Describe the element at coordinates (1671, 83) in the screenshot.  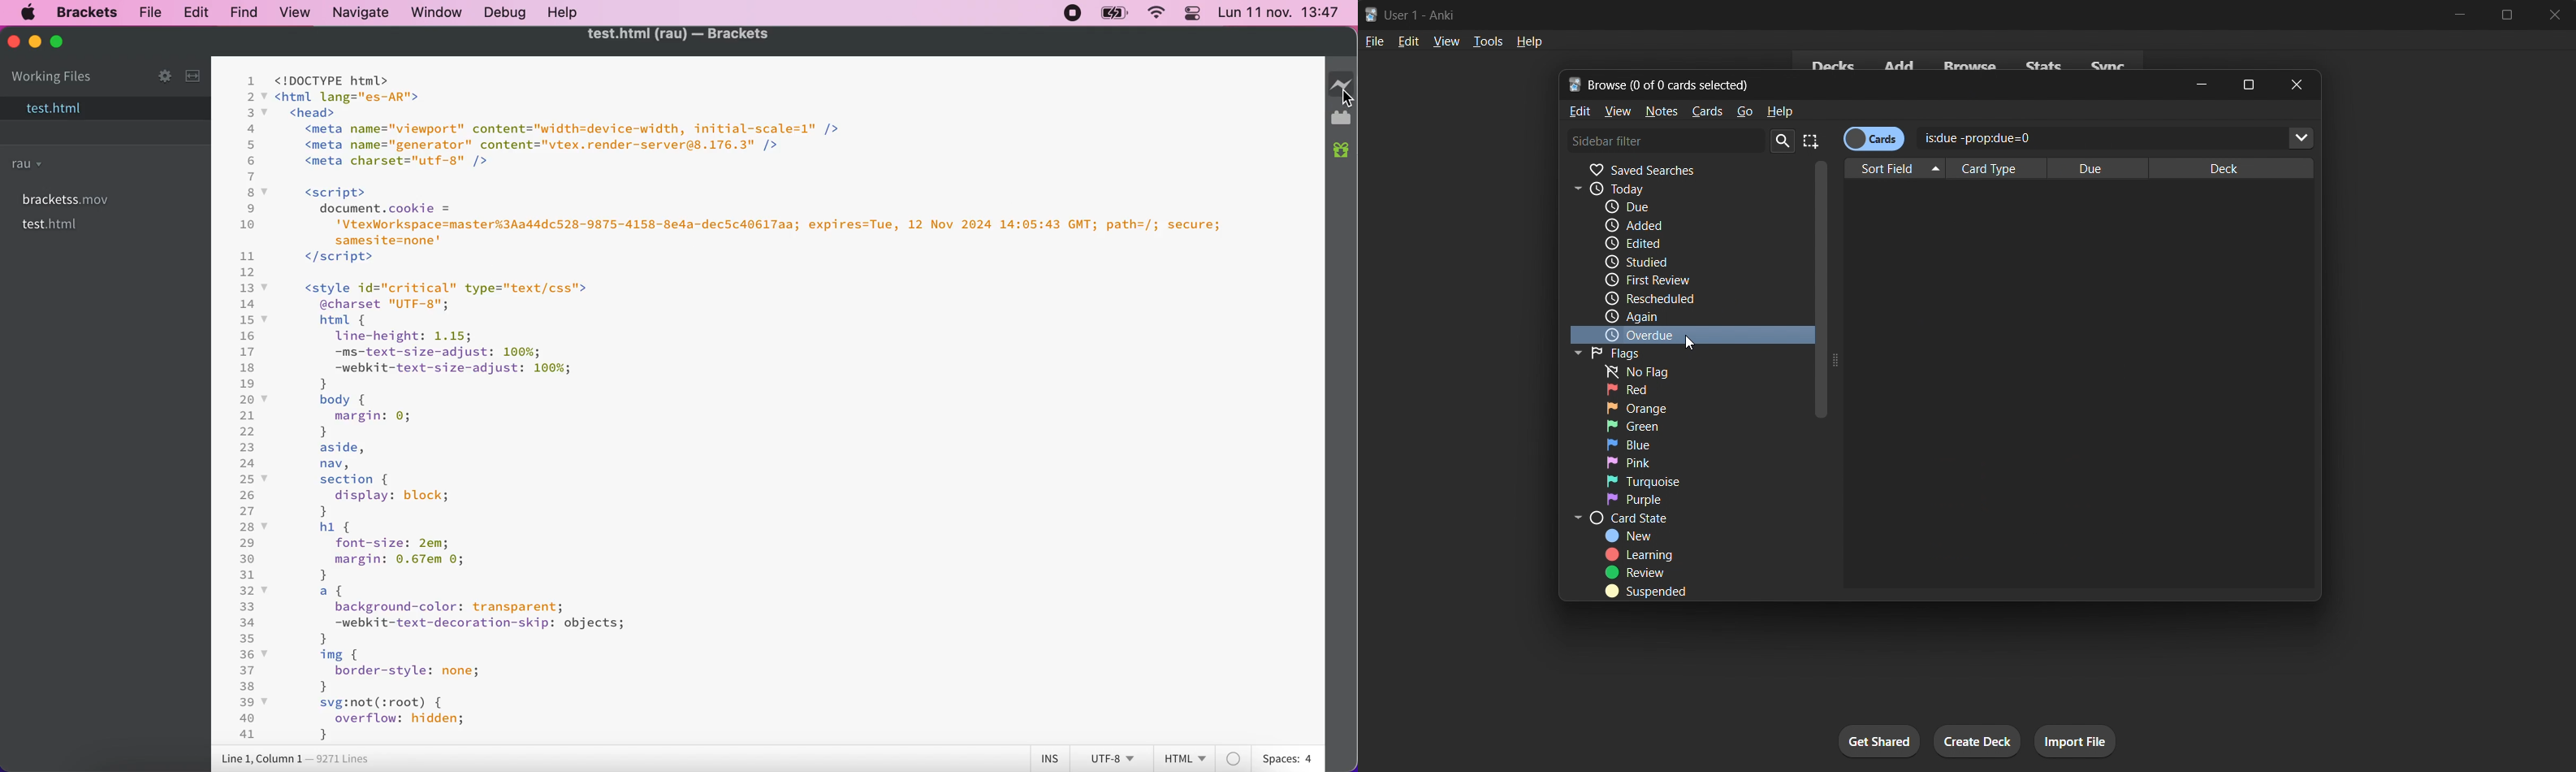
I see `Browse (1 of 32 cards selected)` at that location.